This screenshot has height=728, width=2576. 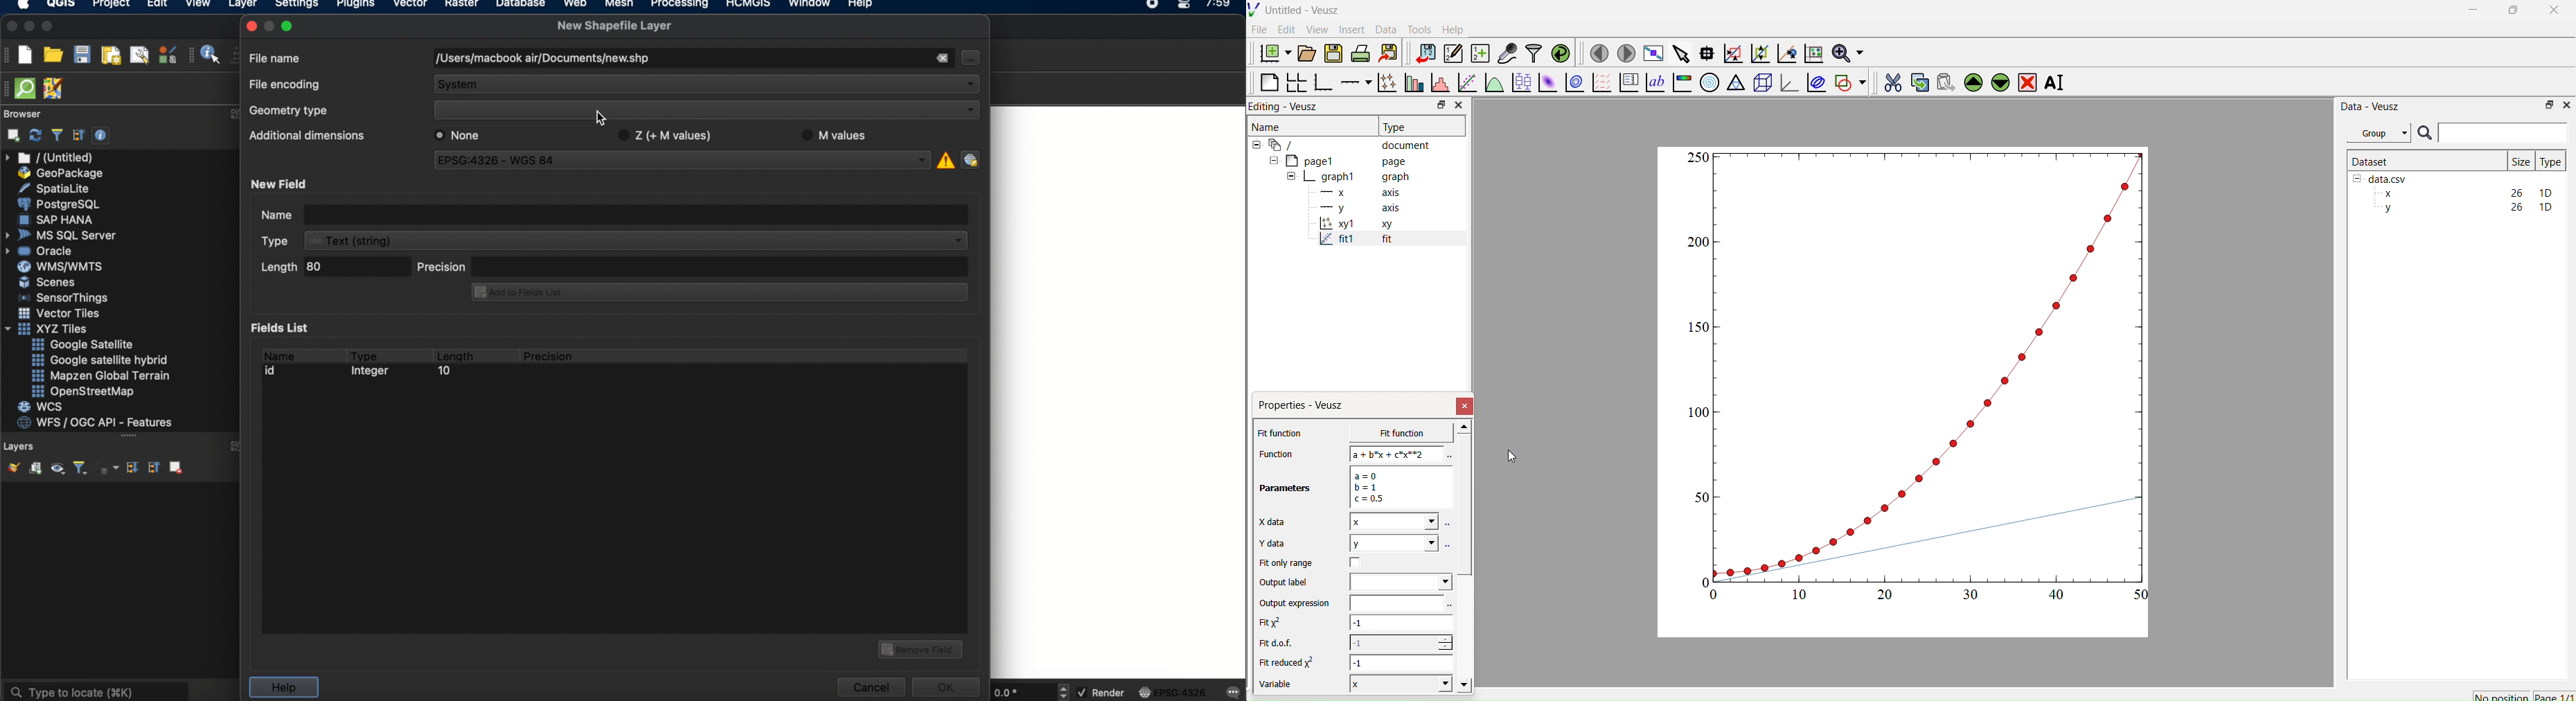 What do you see at coordinates (8, 55) in the screenshot?
I see `project toolbar` at bounding box center [8, 55].